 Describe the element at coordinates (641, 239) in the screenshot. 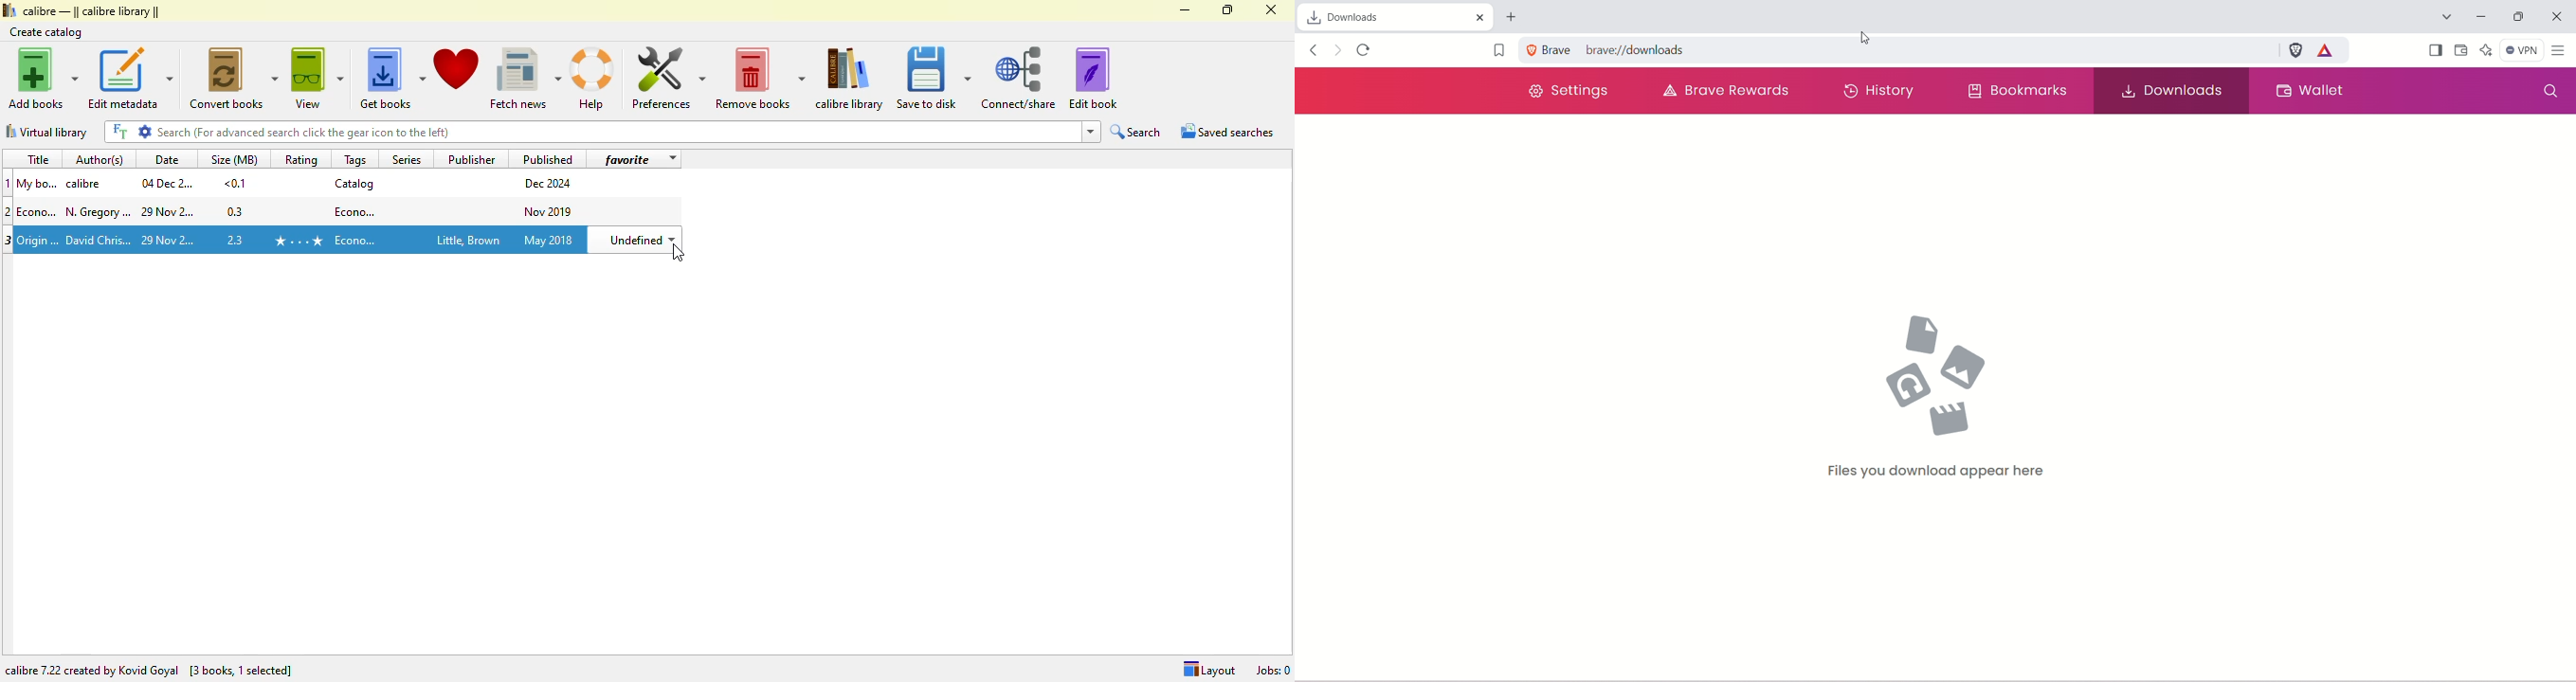

I see `undefined` at that location.